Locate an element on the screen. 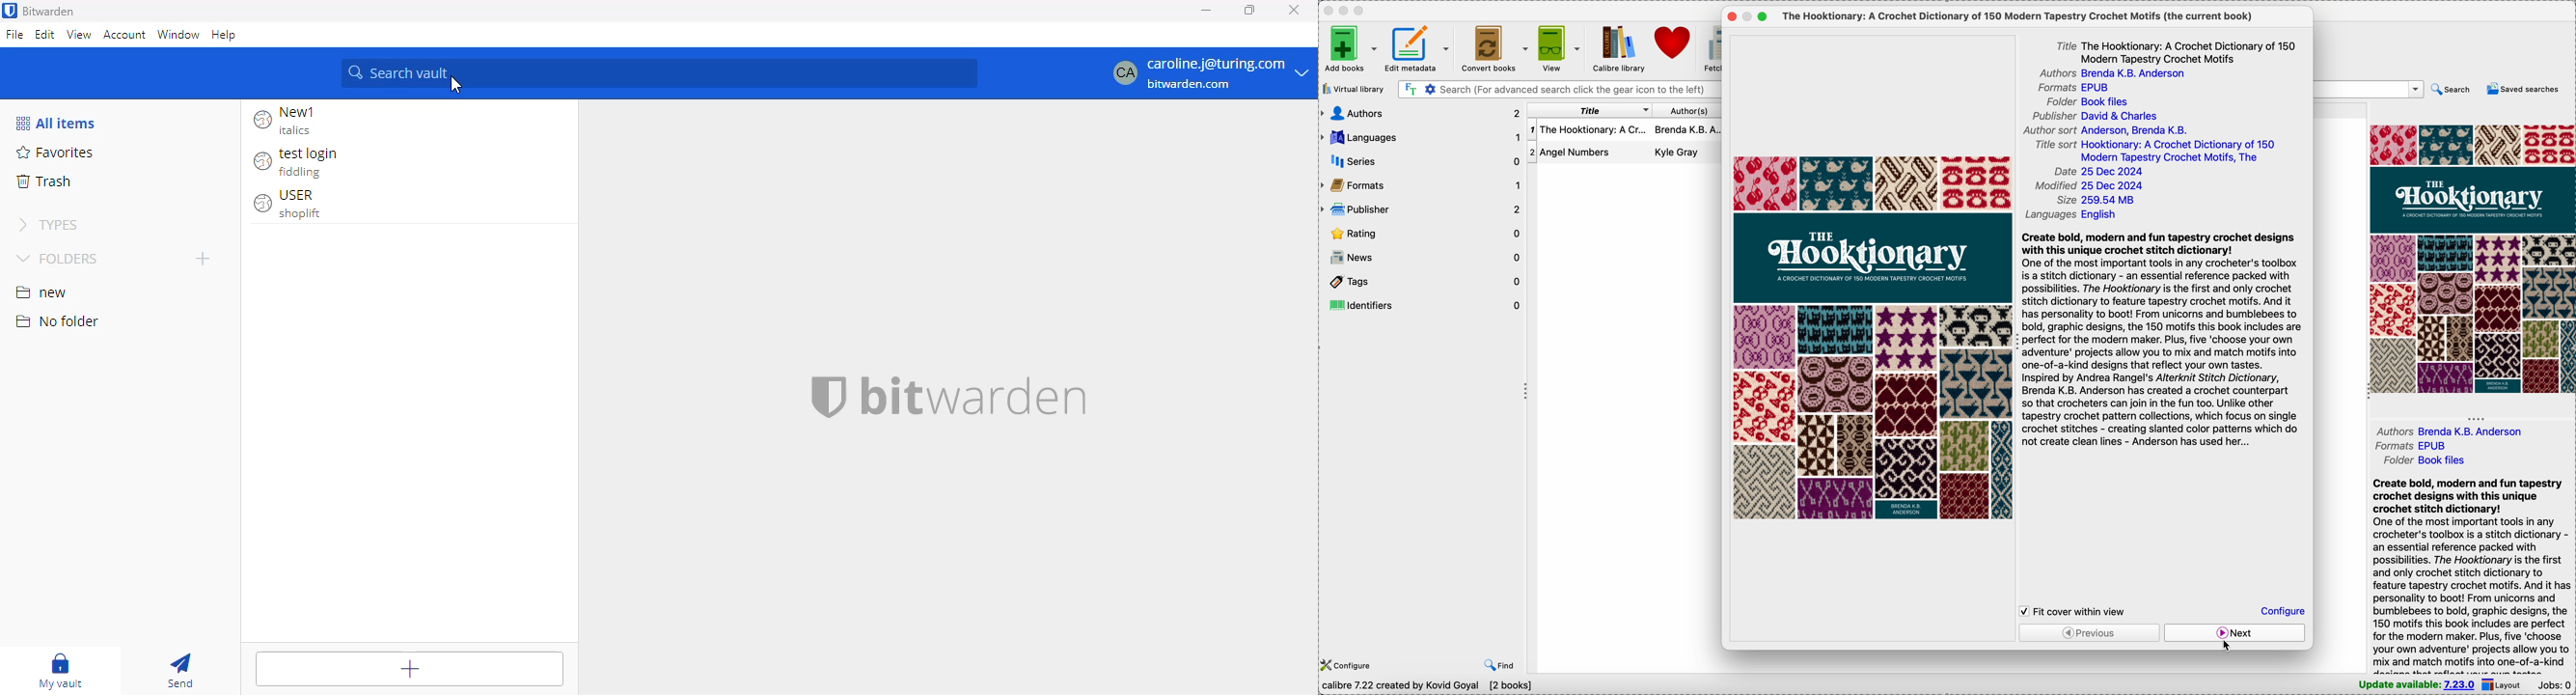 The width and height of the screenshot is (2576, 700). minimize is located at coordinates (1205, 11).